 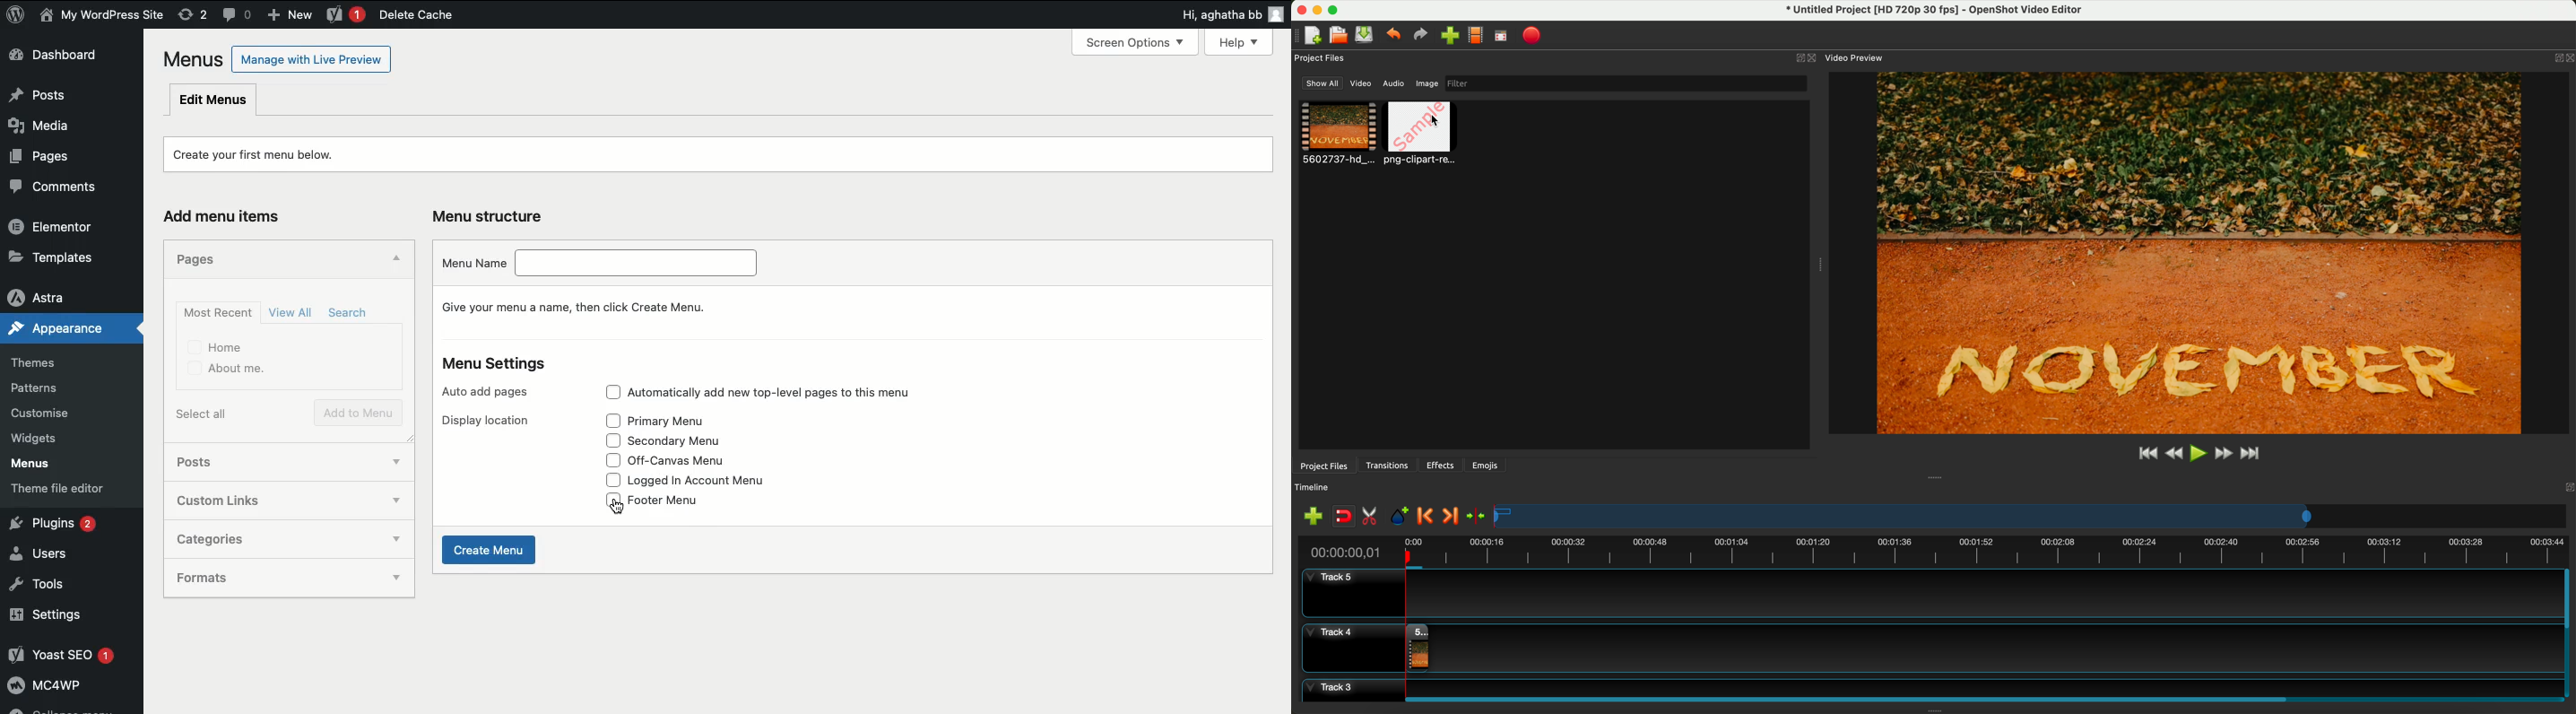 I want to click on track 5, so click(x=1927, y=593).